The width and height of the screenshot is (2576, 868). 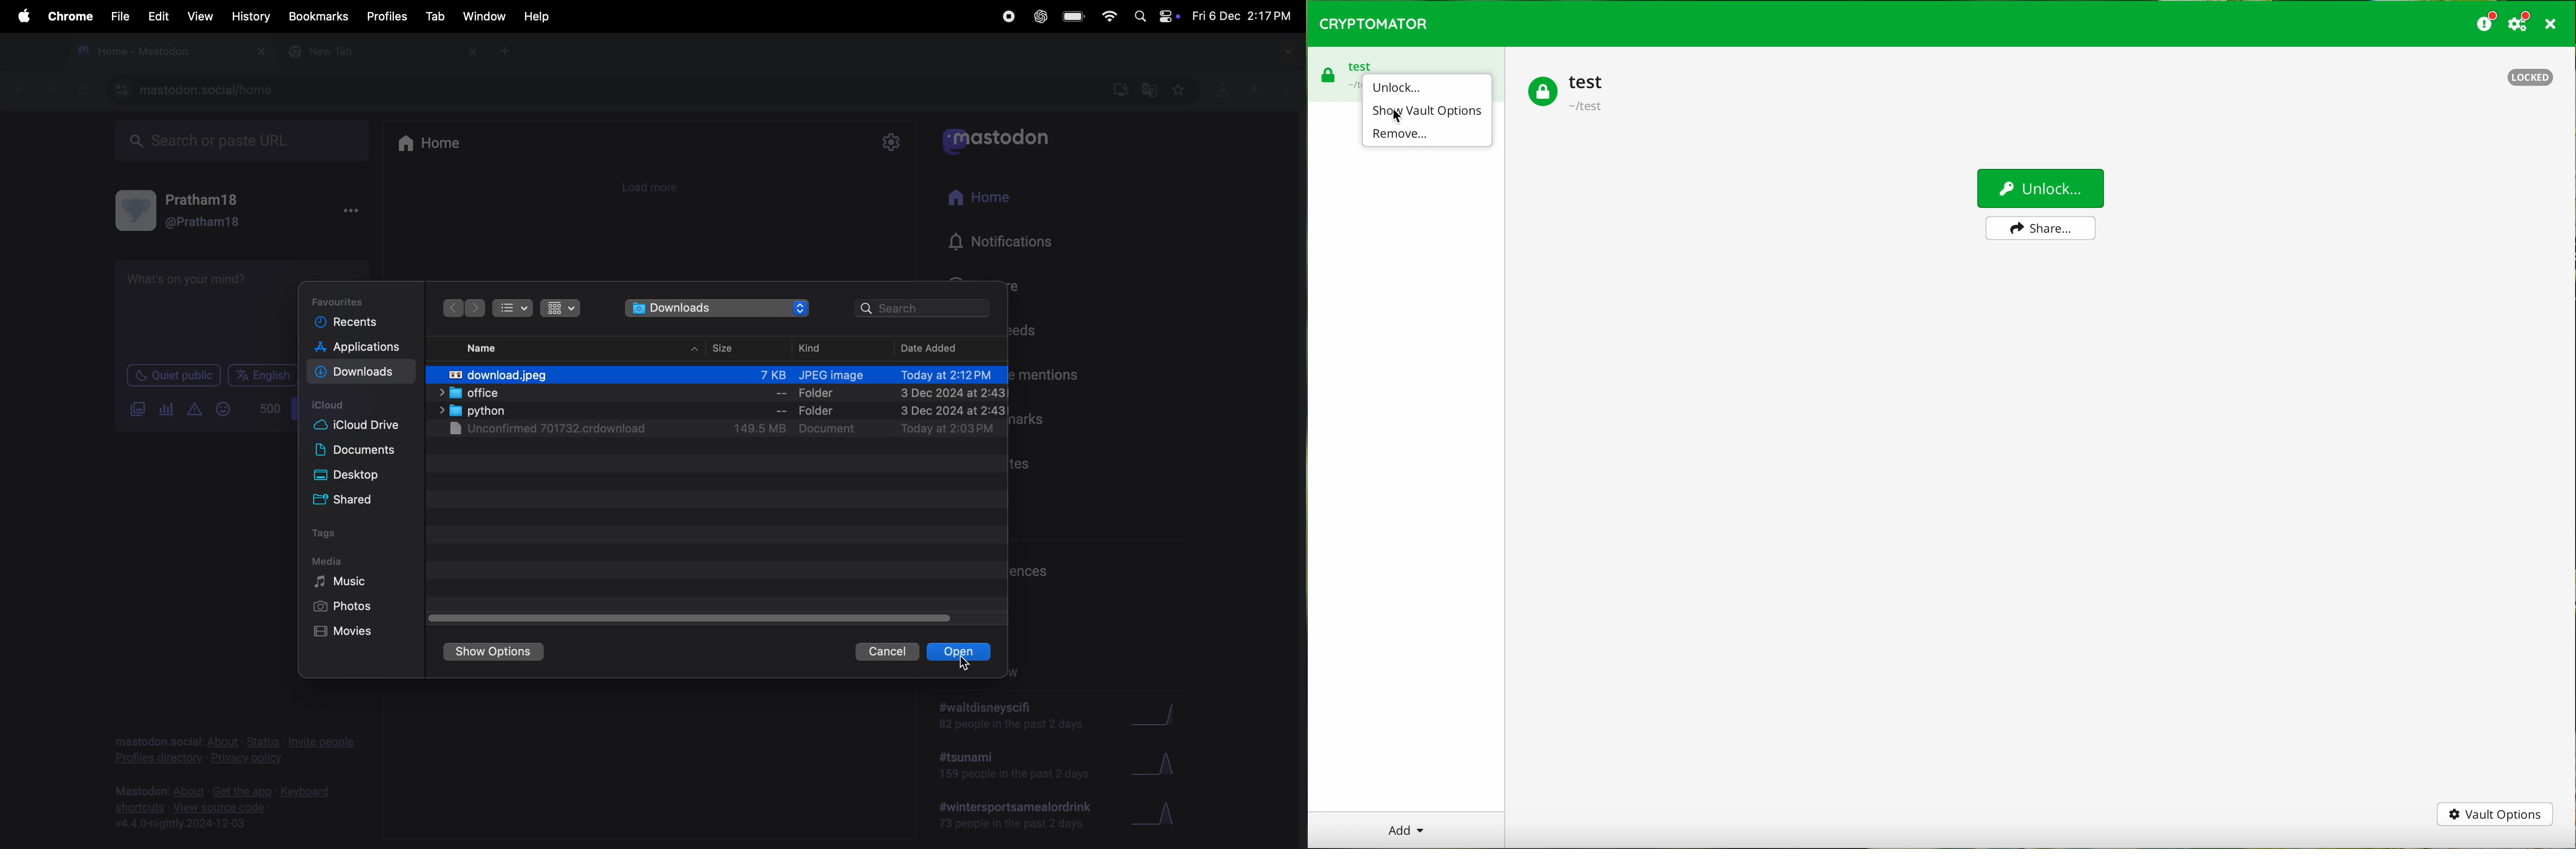 I want to click on applications, so click(x=360, y=348).